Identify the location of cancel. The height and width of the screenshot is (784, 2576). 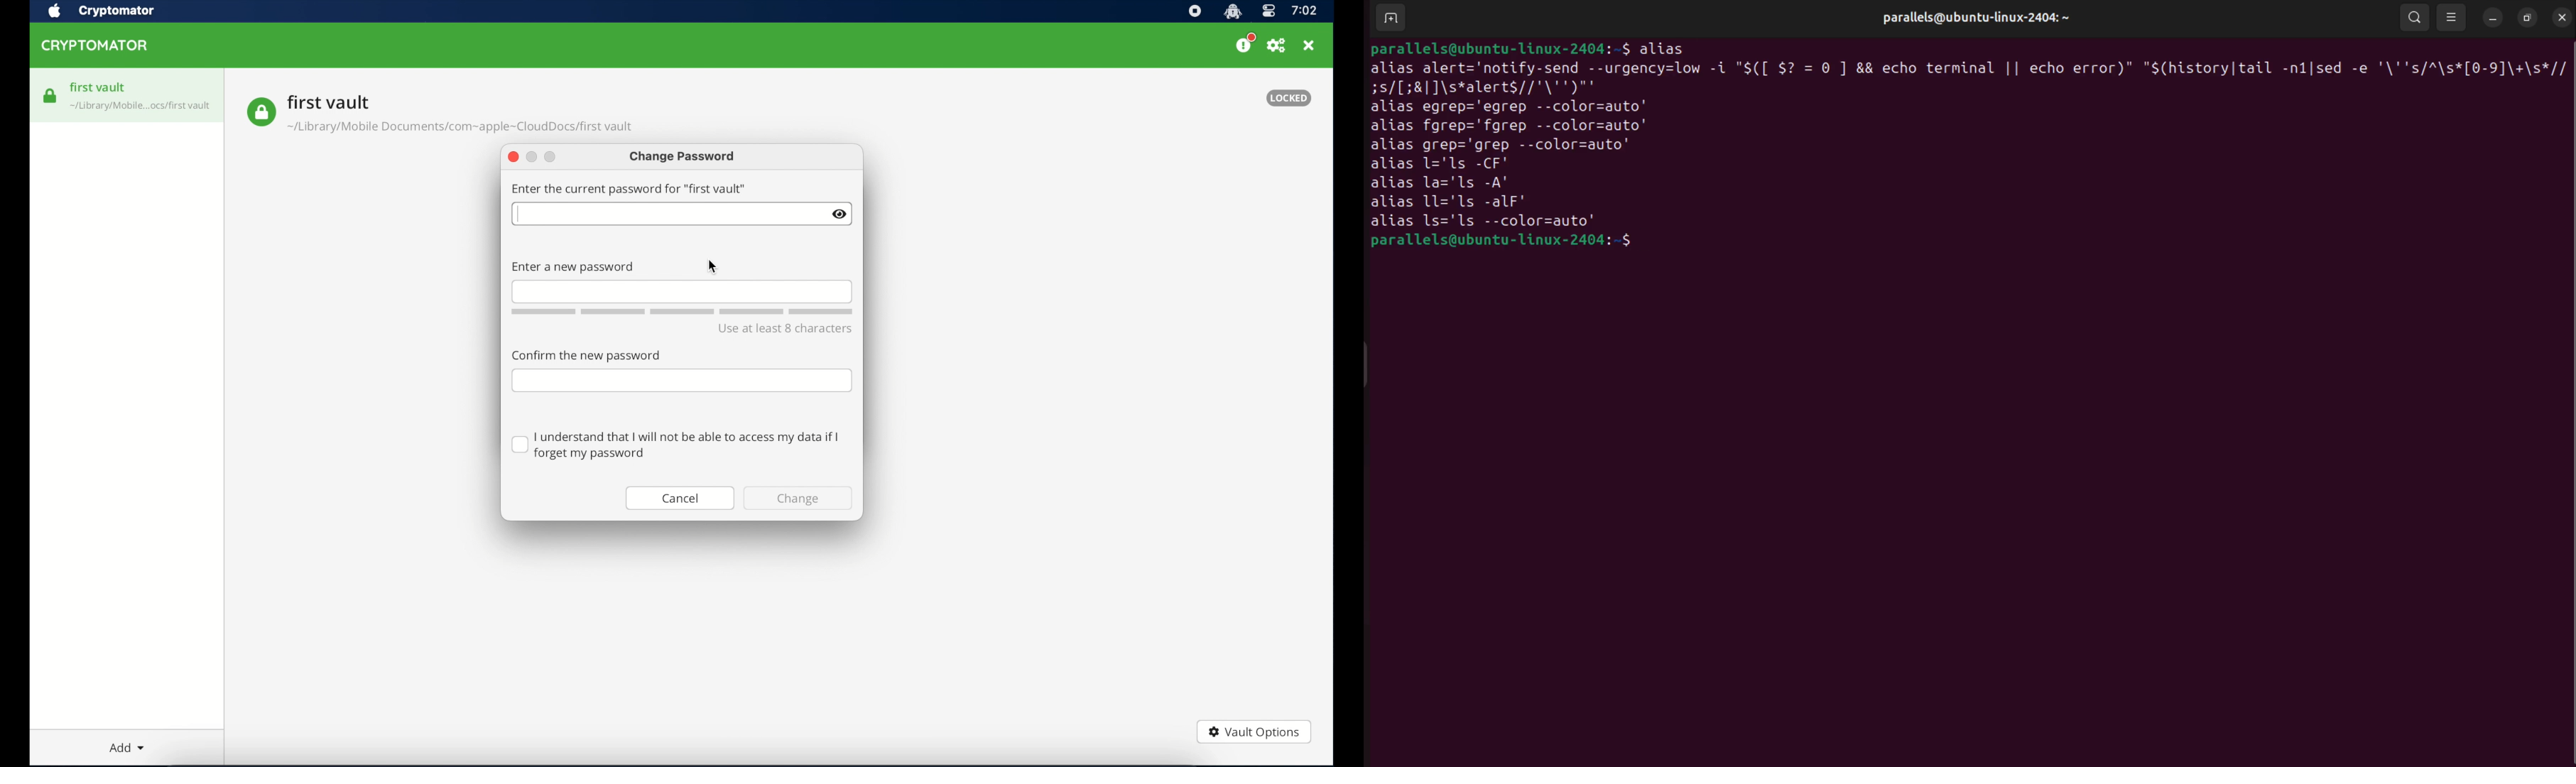
(680, 499).